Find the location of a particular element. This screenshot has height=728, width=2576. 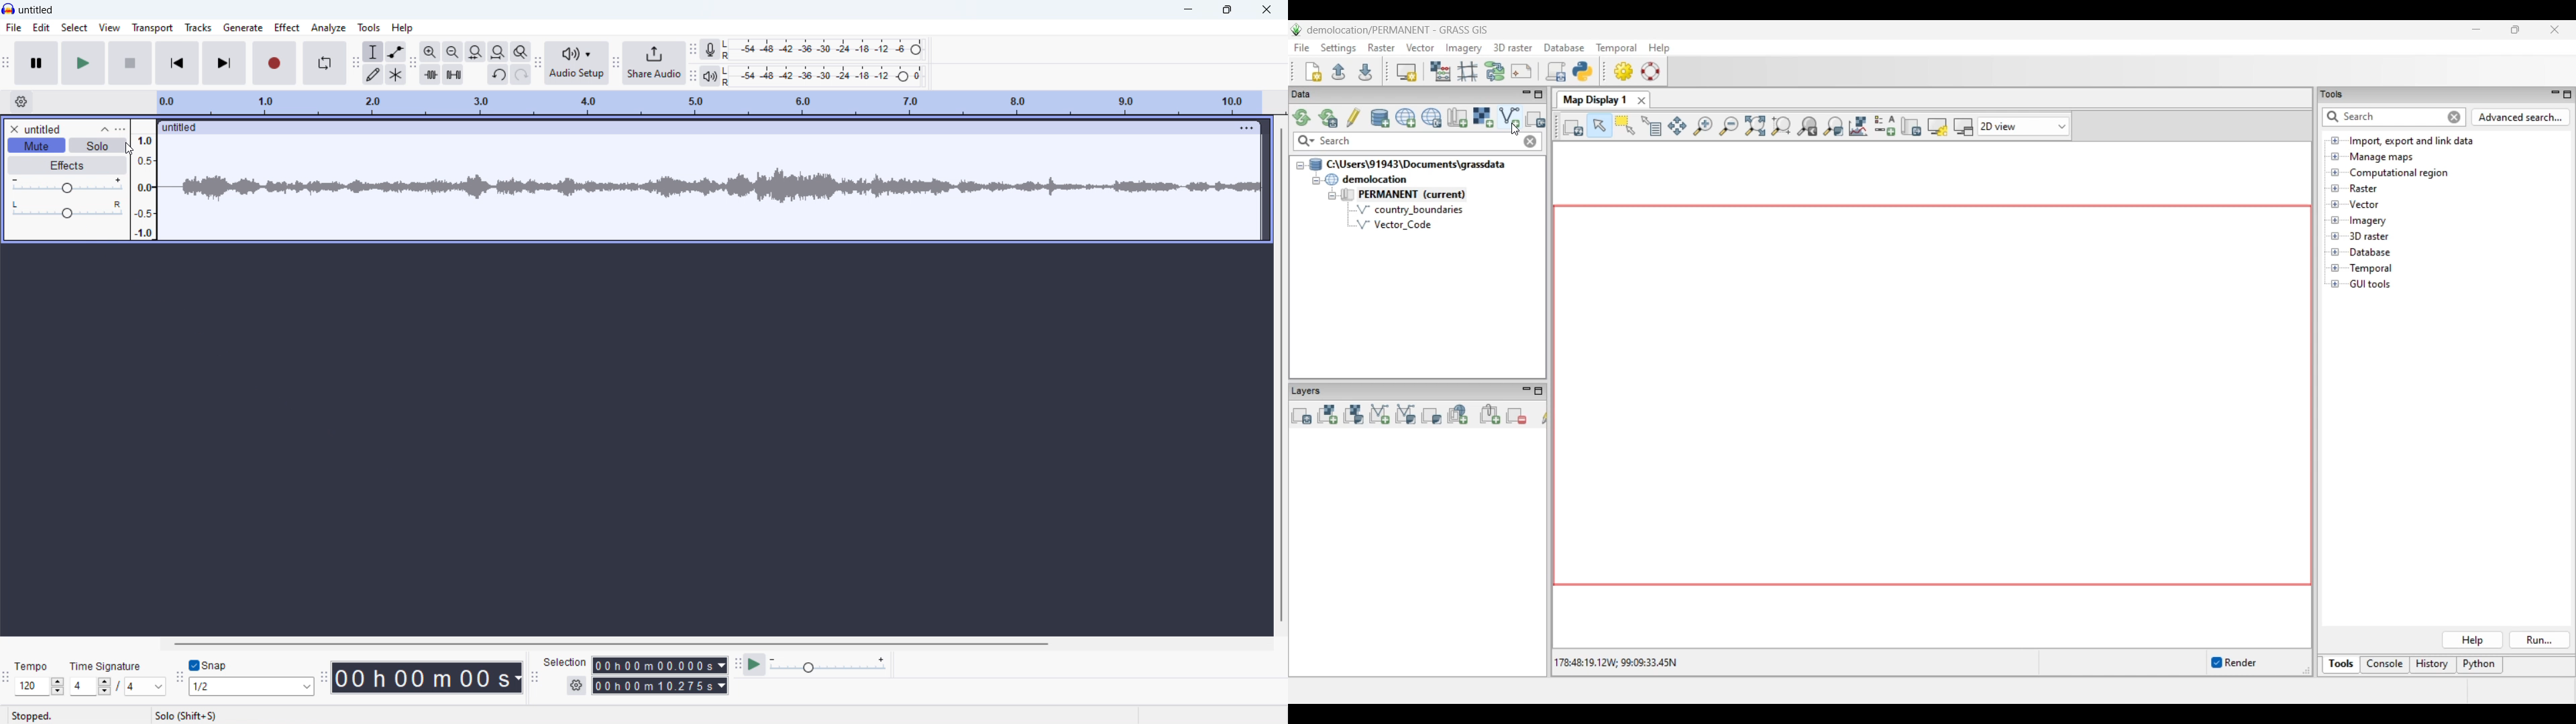

set snapping is located at coordinates (251, 686).